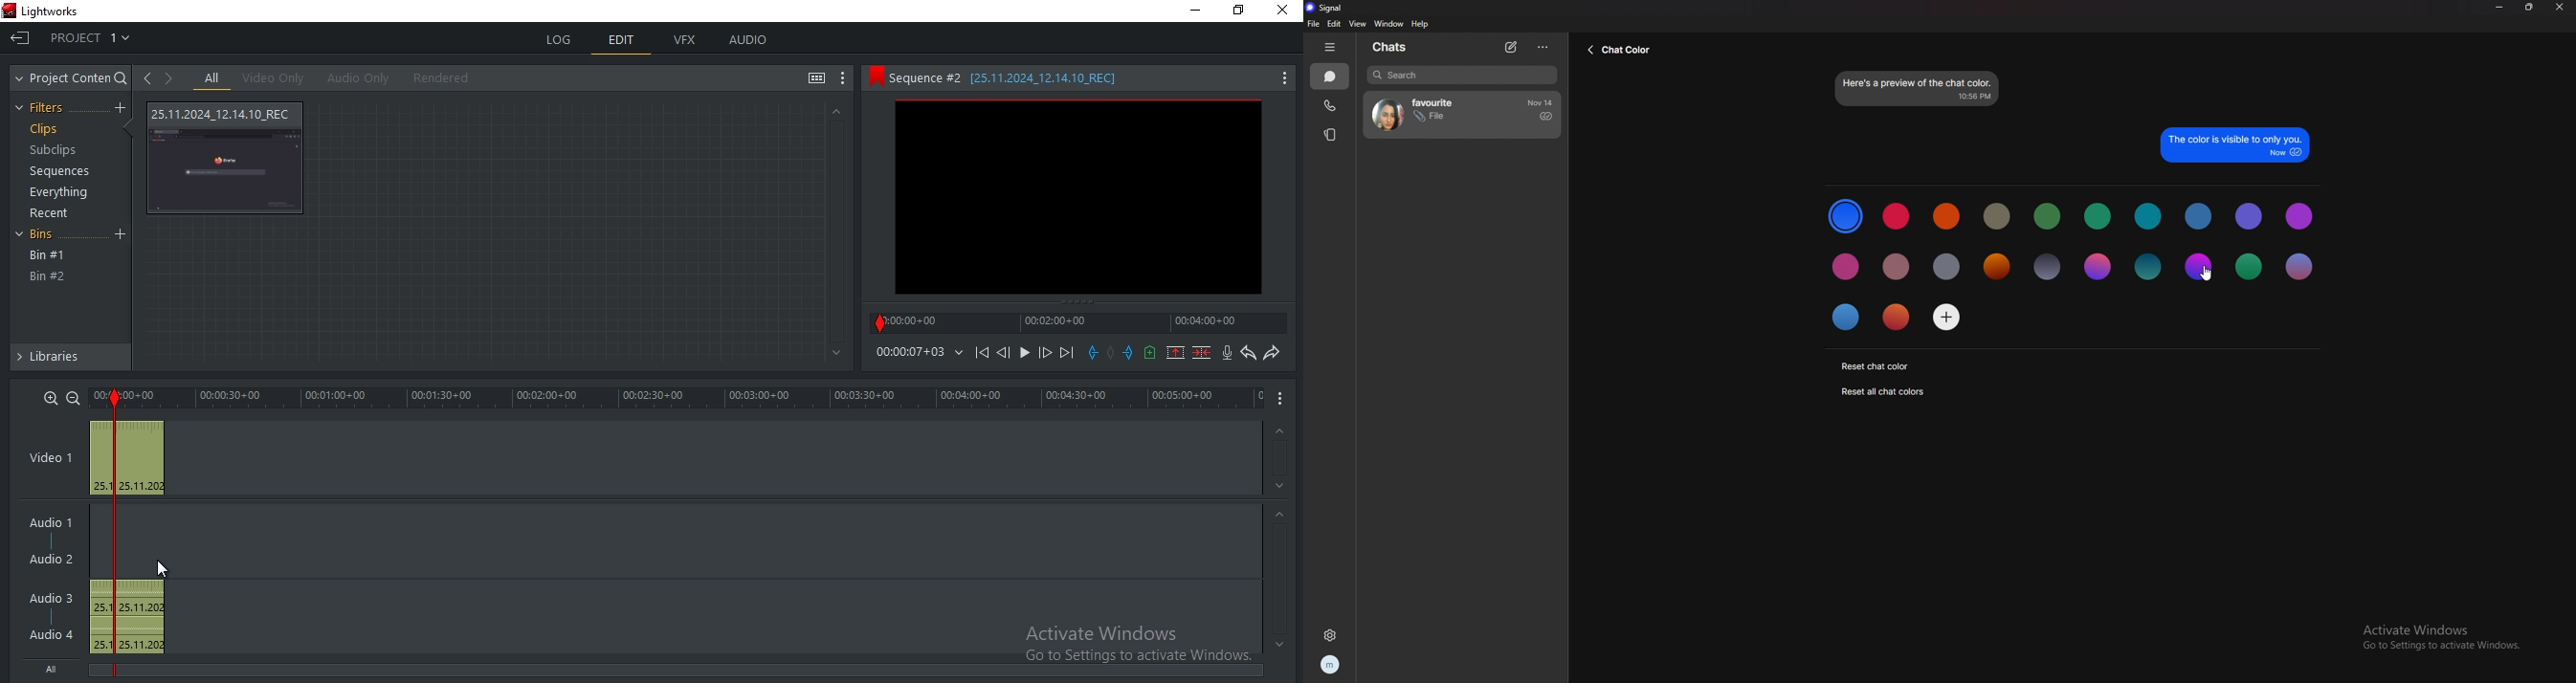 The width and height of the screenshot is (2576, 700). What do you see at coordinates (2250, 217) in the screenshot?
I see `color` at bounding box center [2250, 217].